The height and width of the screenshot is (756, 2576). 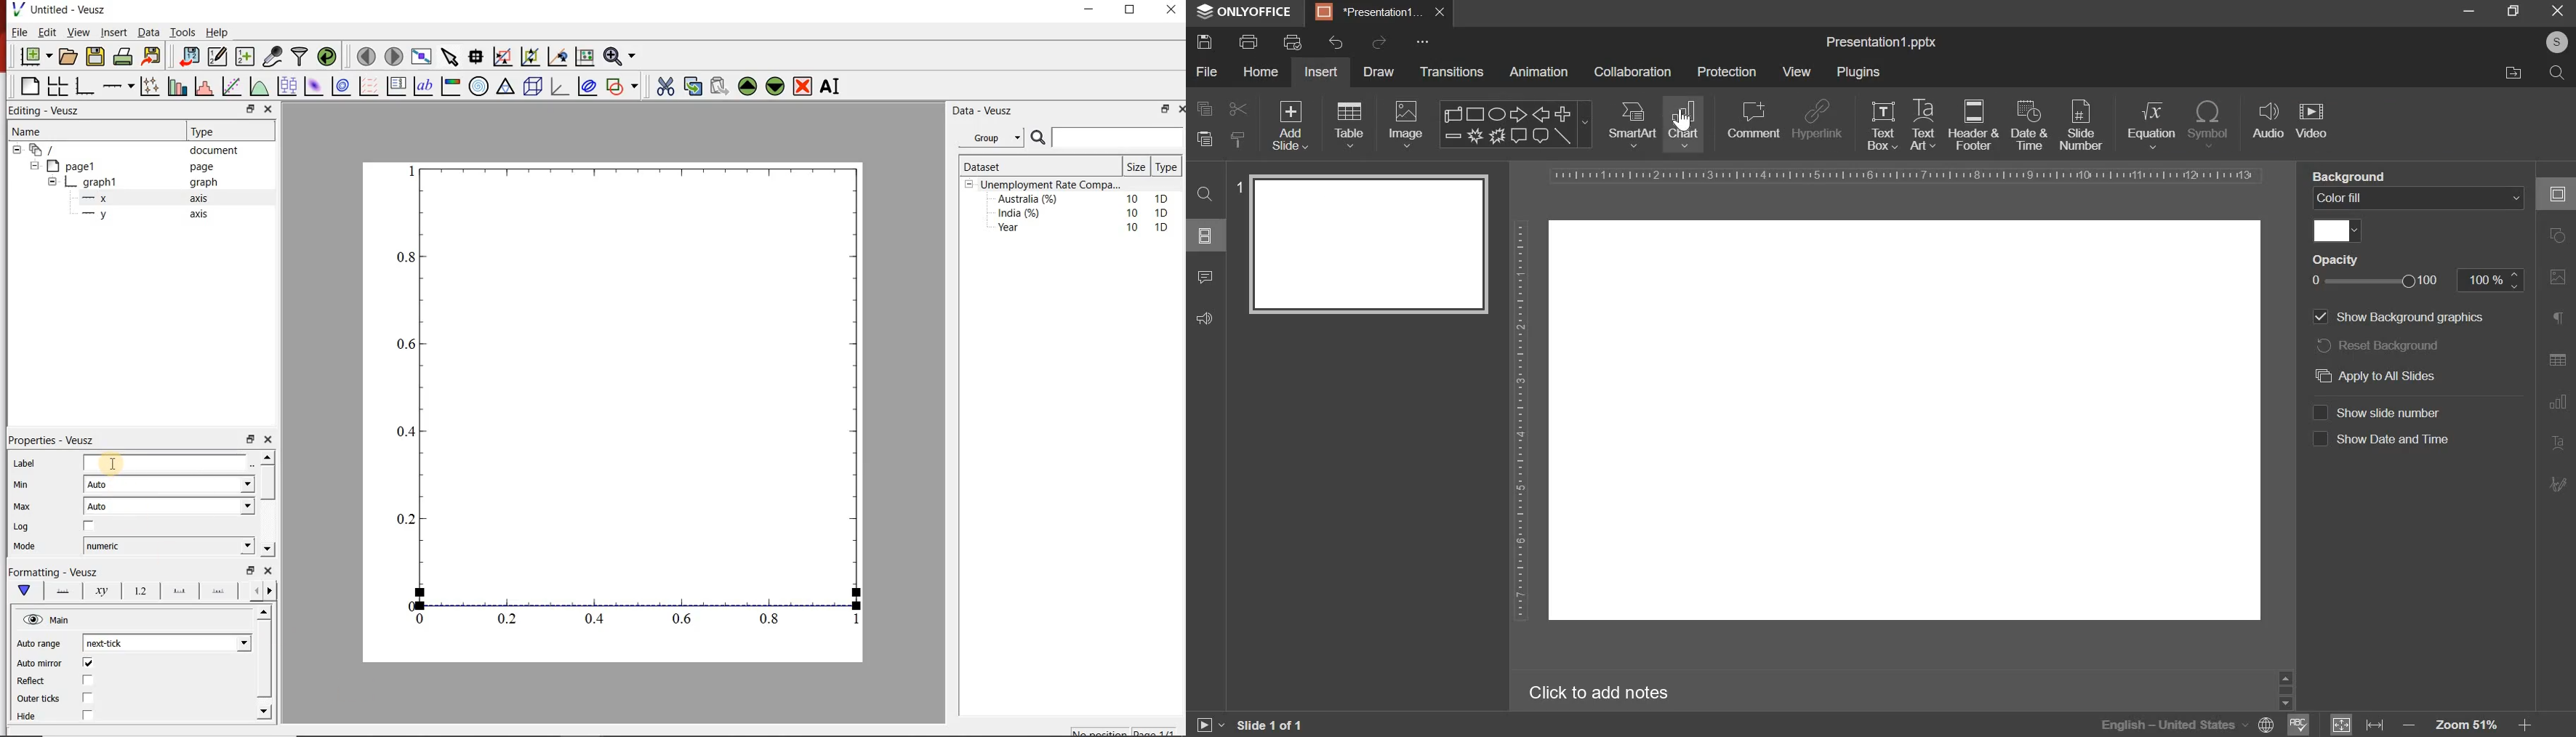 I want to click on file, so click(x=1206, y=72).